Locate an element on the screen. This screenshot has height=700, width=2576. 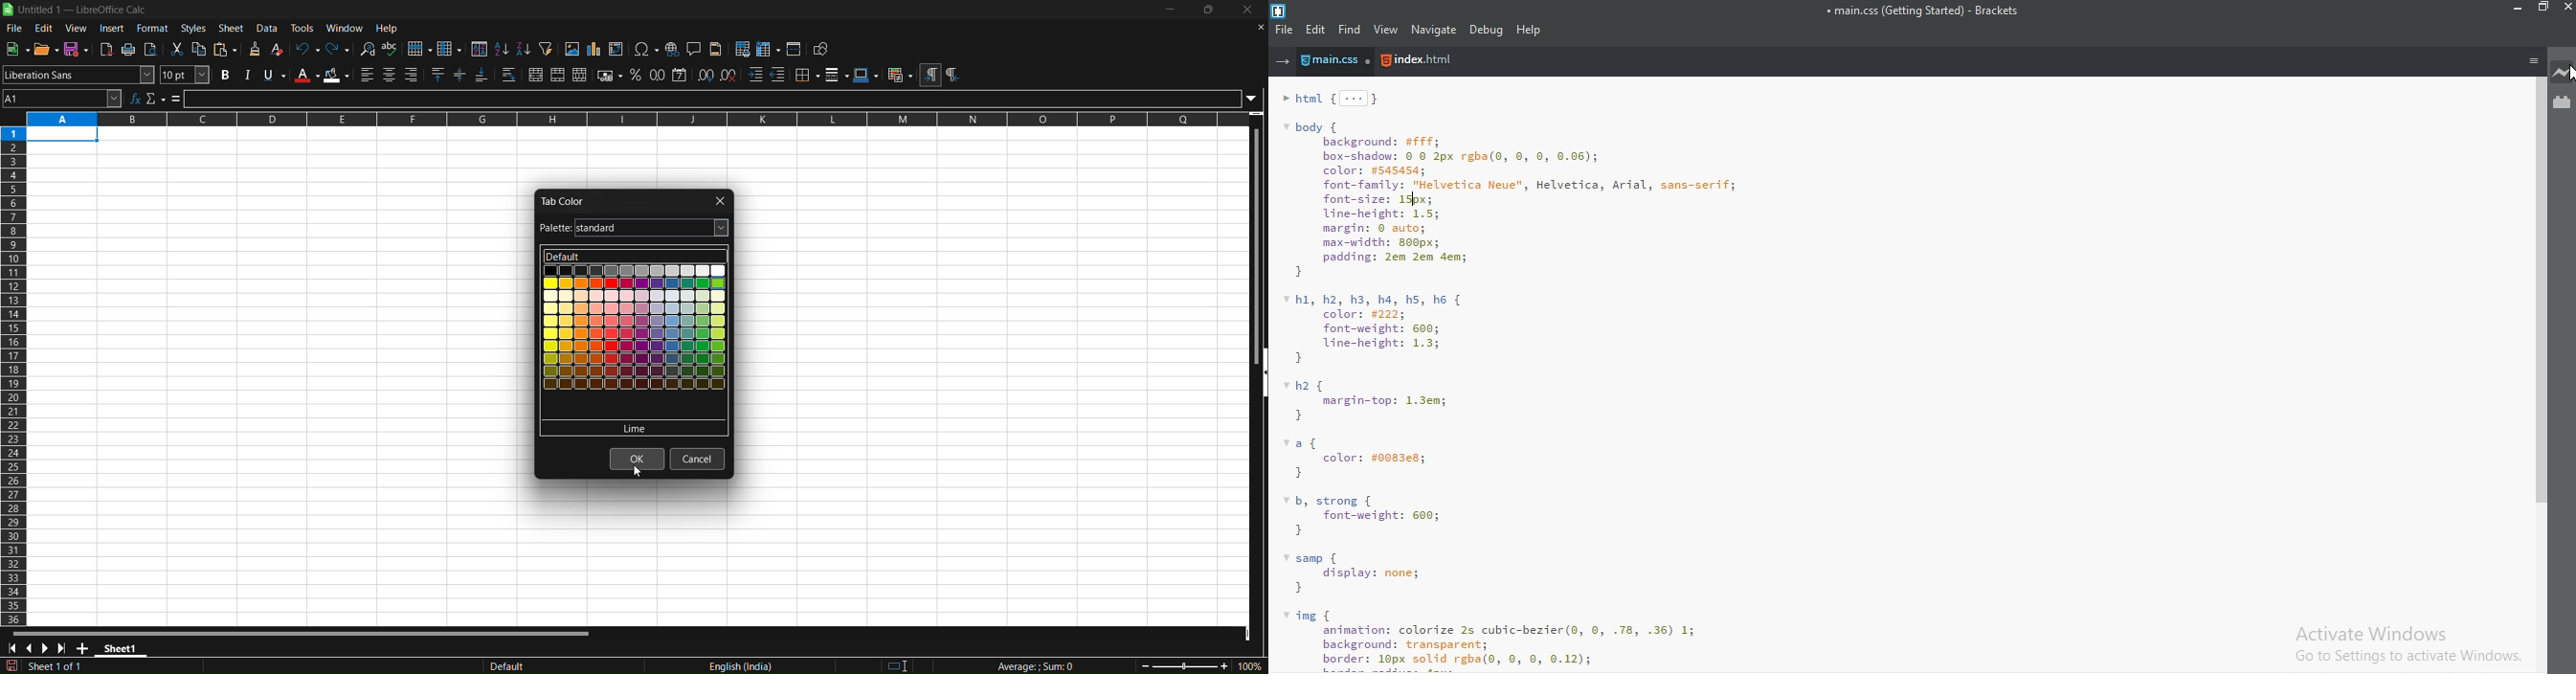
sheet is located at coordinates (233, 28).